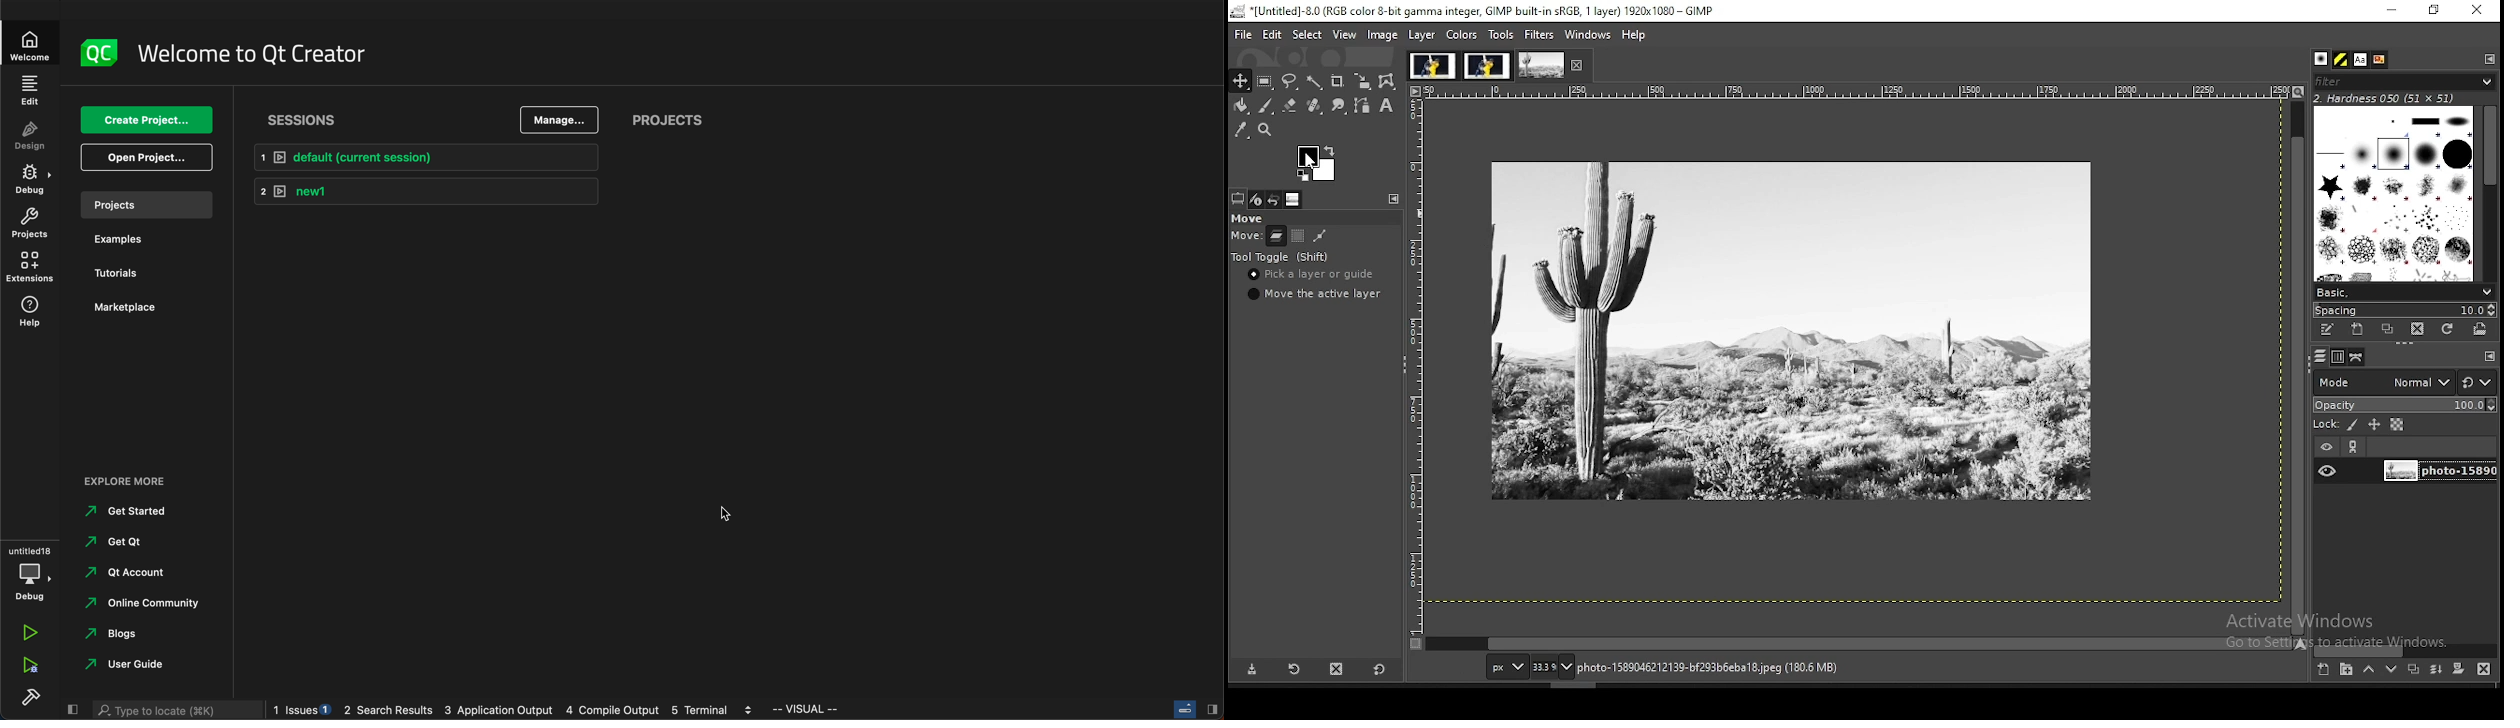 The image size is (2520, 728). Describe the element at coordinates (1540, 37) in the screenshot. I see `filters` at that location.